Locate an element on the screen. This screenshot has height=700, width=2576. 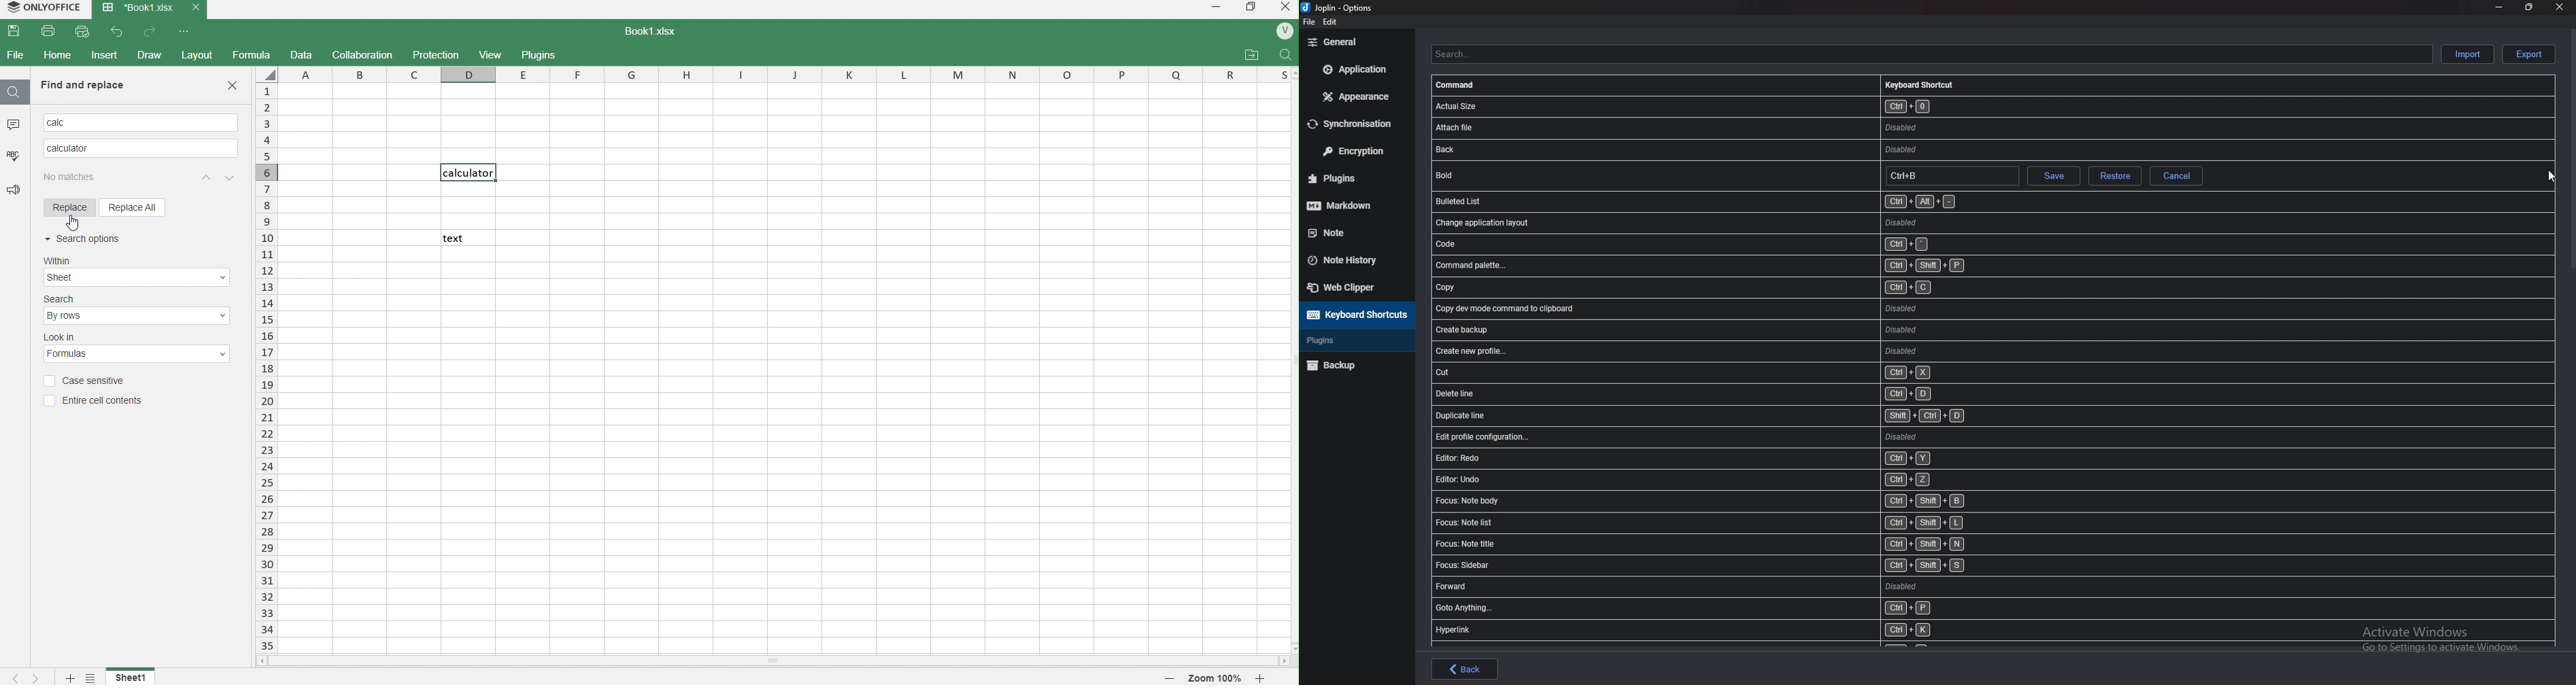
move right is located at coordinates (1286, 661).